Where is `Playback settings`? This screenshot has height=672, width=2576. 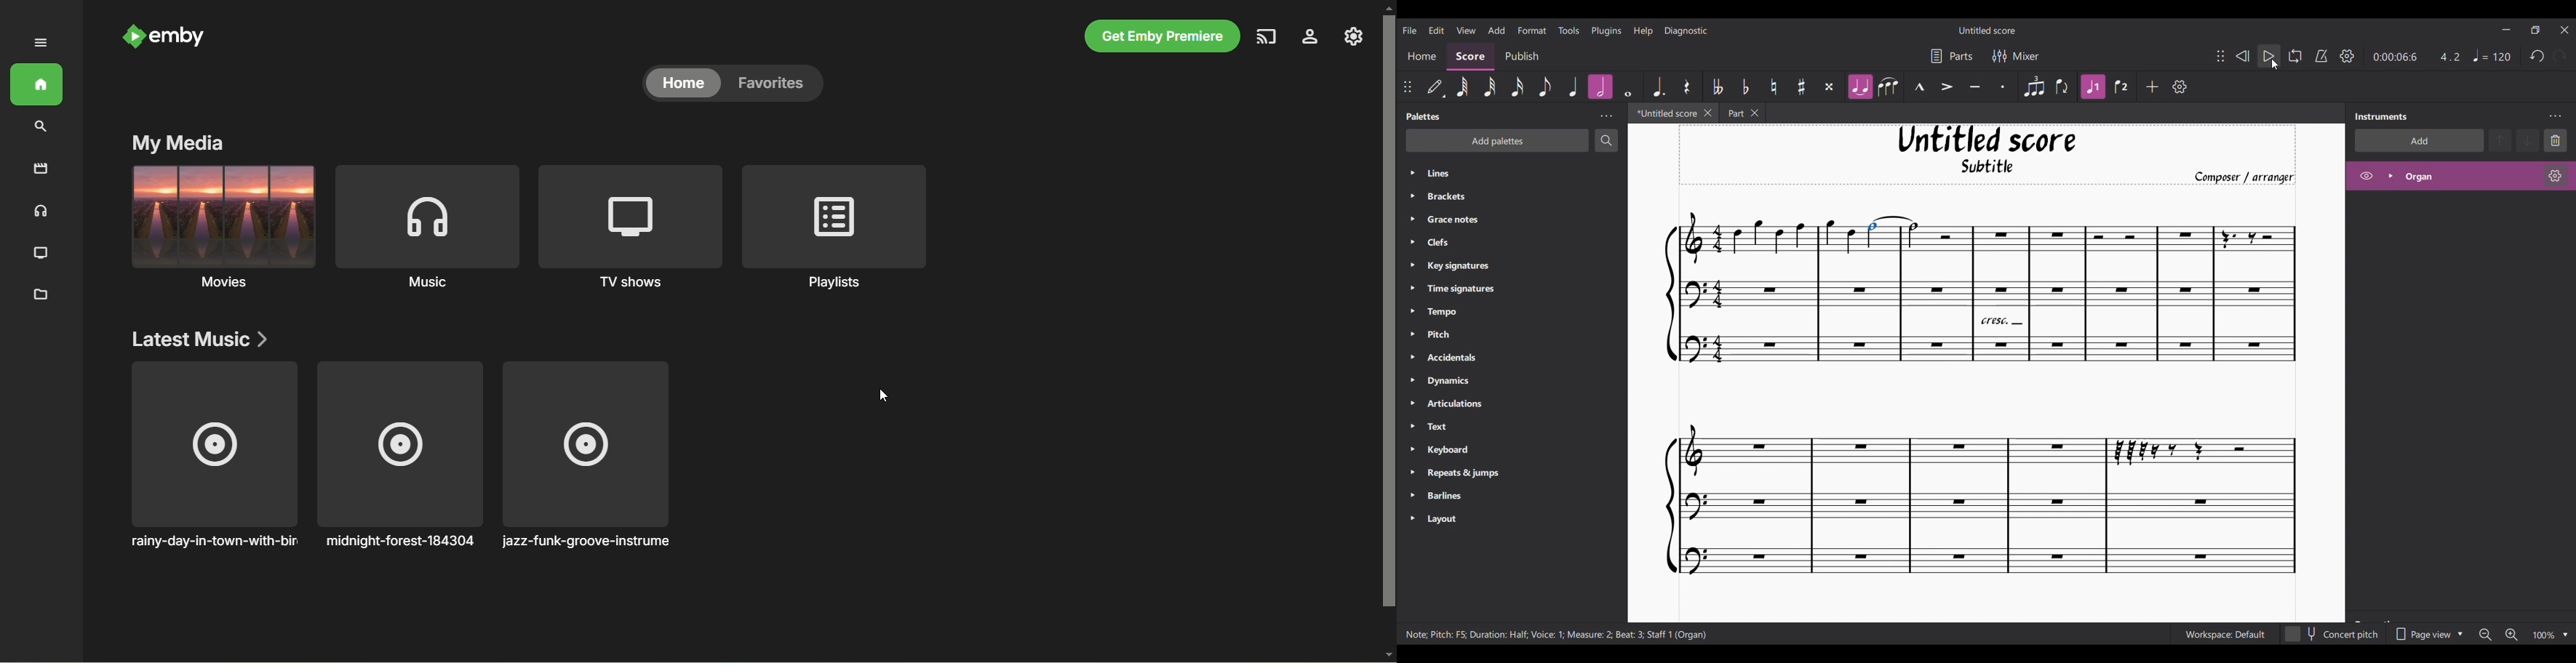 Playback settings is located at coordinates (2347, 56).